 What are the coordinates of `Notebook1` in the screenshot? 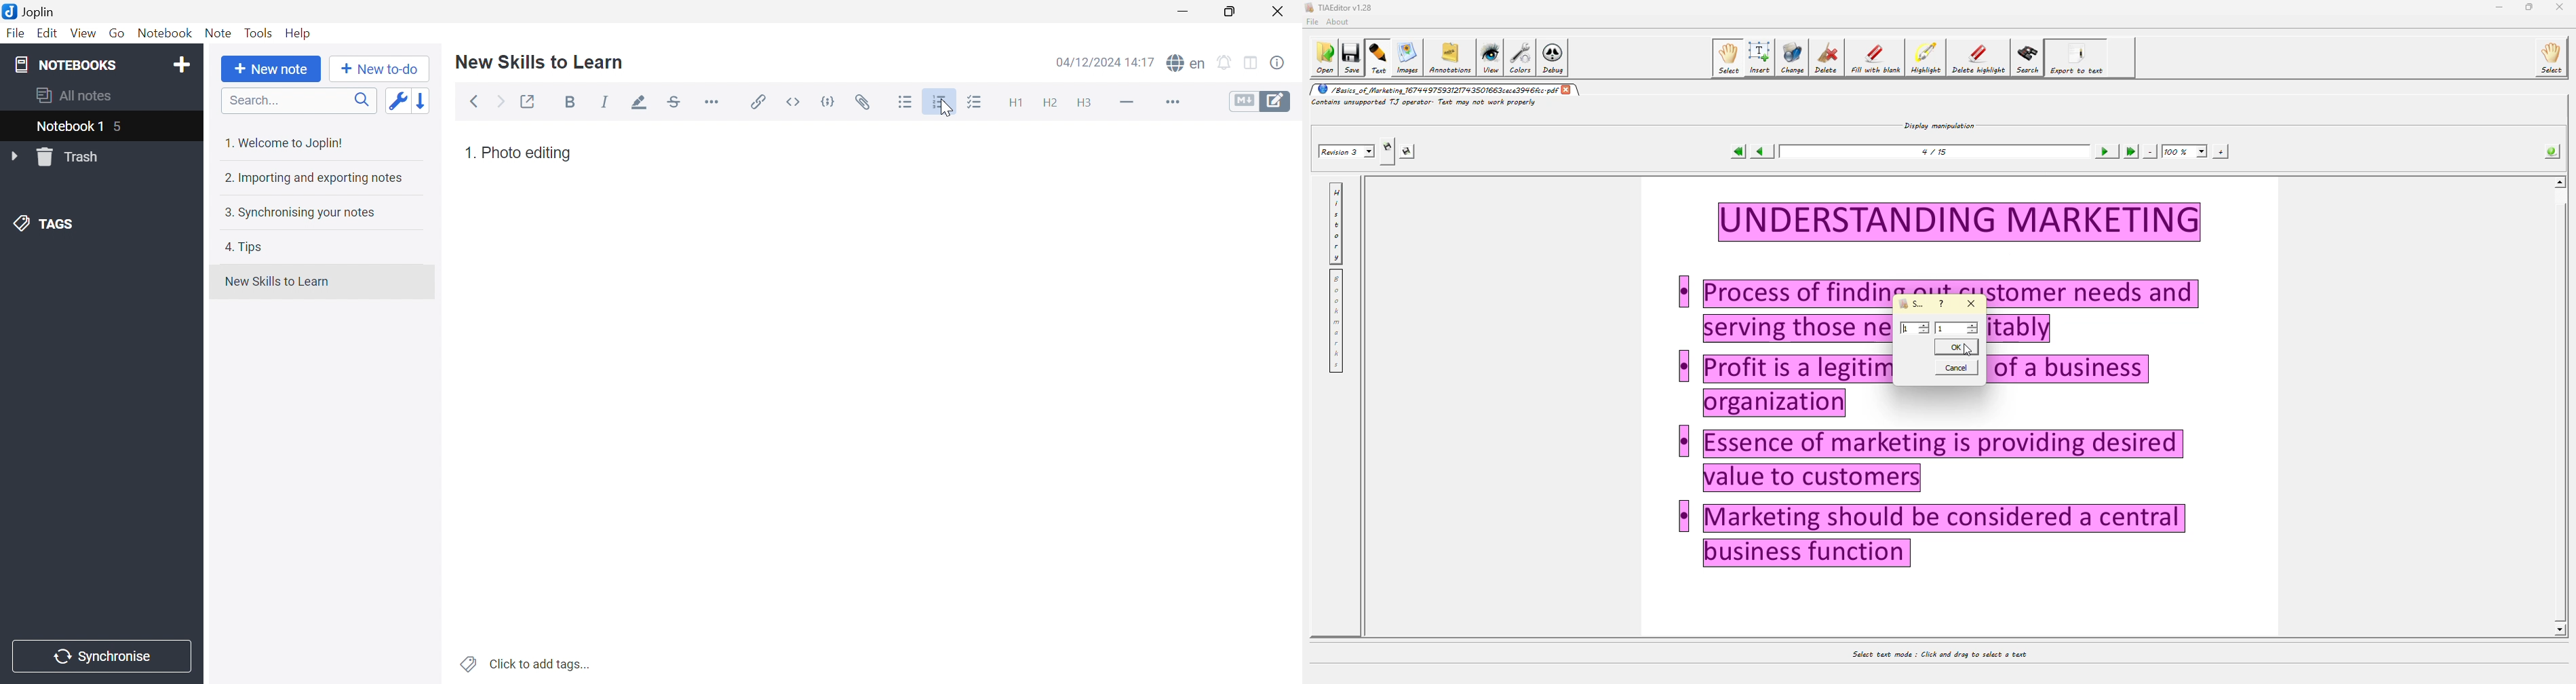 It's located at (67, 126).